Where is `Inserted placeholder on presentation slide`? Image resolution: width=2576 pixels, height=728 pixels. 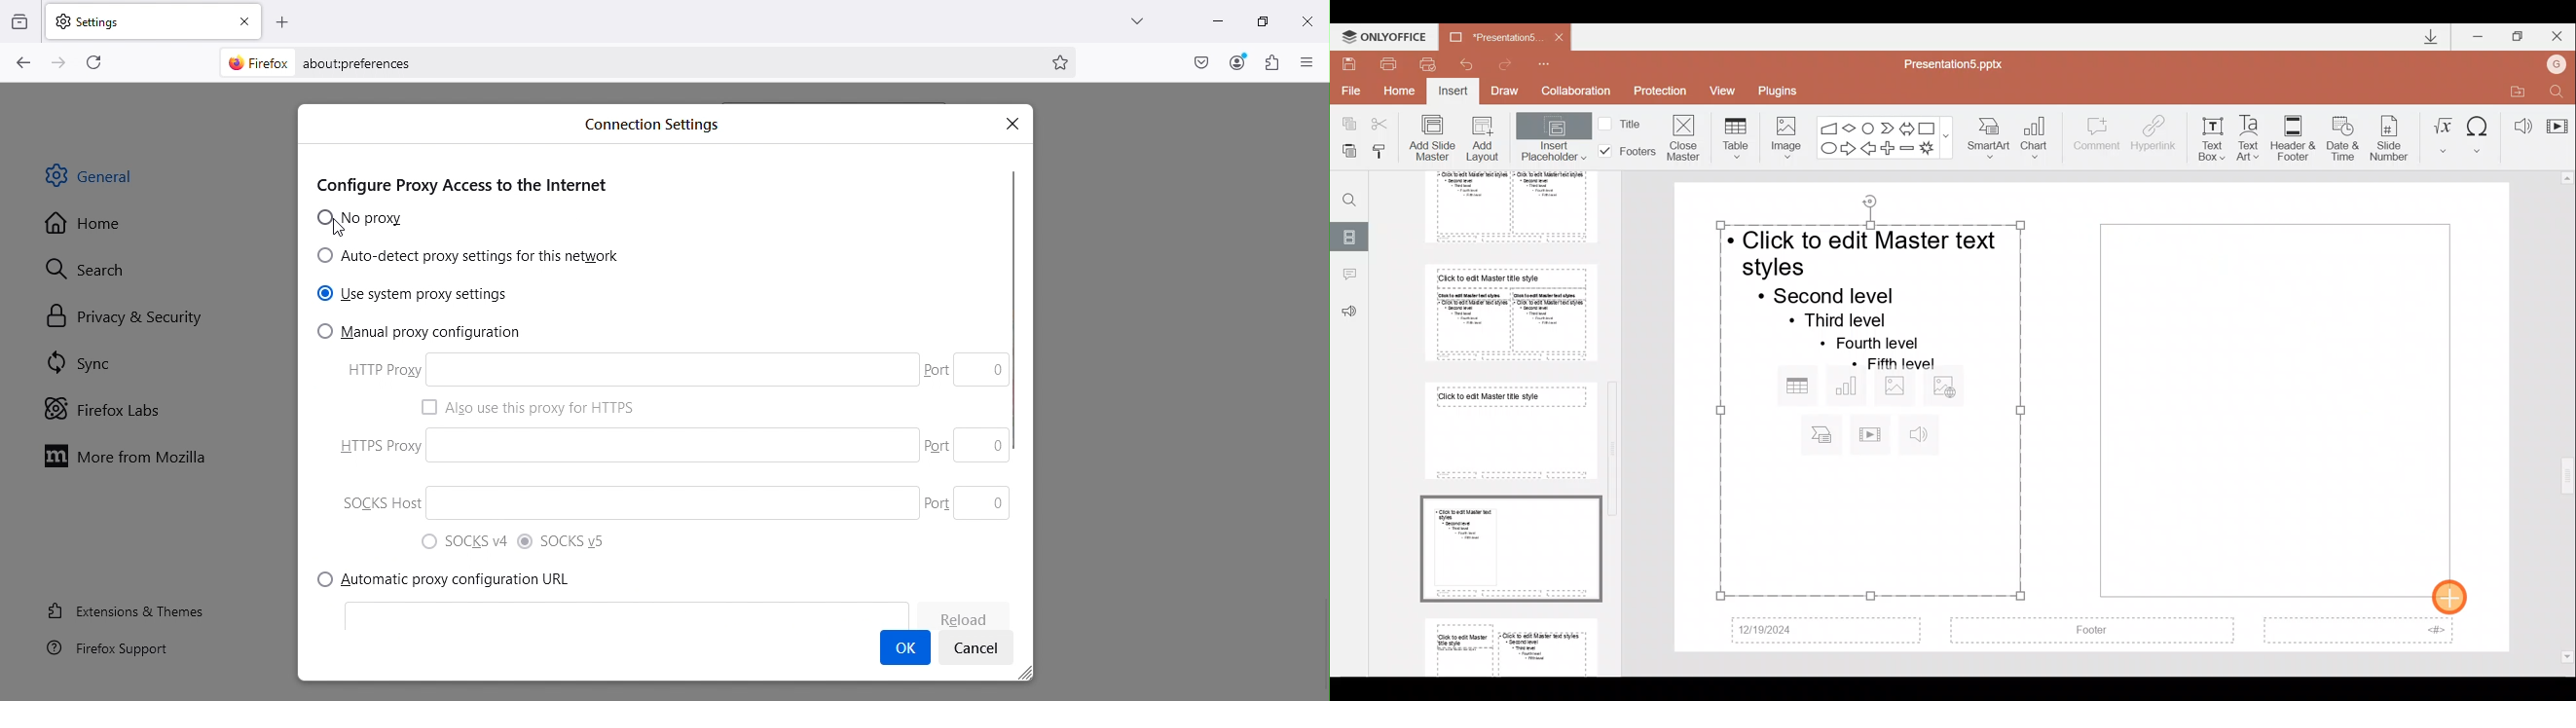 Inserted placeholder on presentation slide is located at coordinates (1871, 408).